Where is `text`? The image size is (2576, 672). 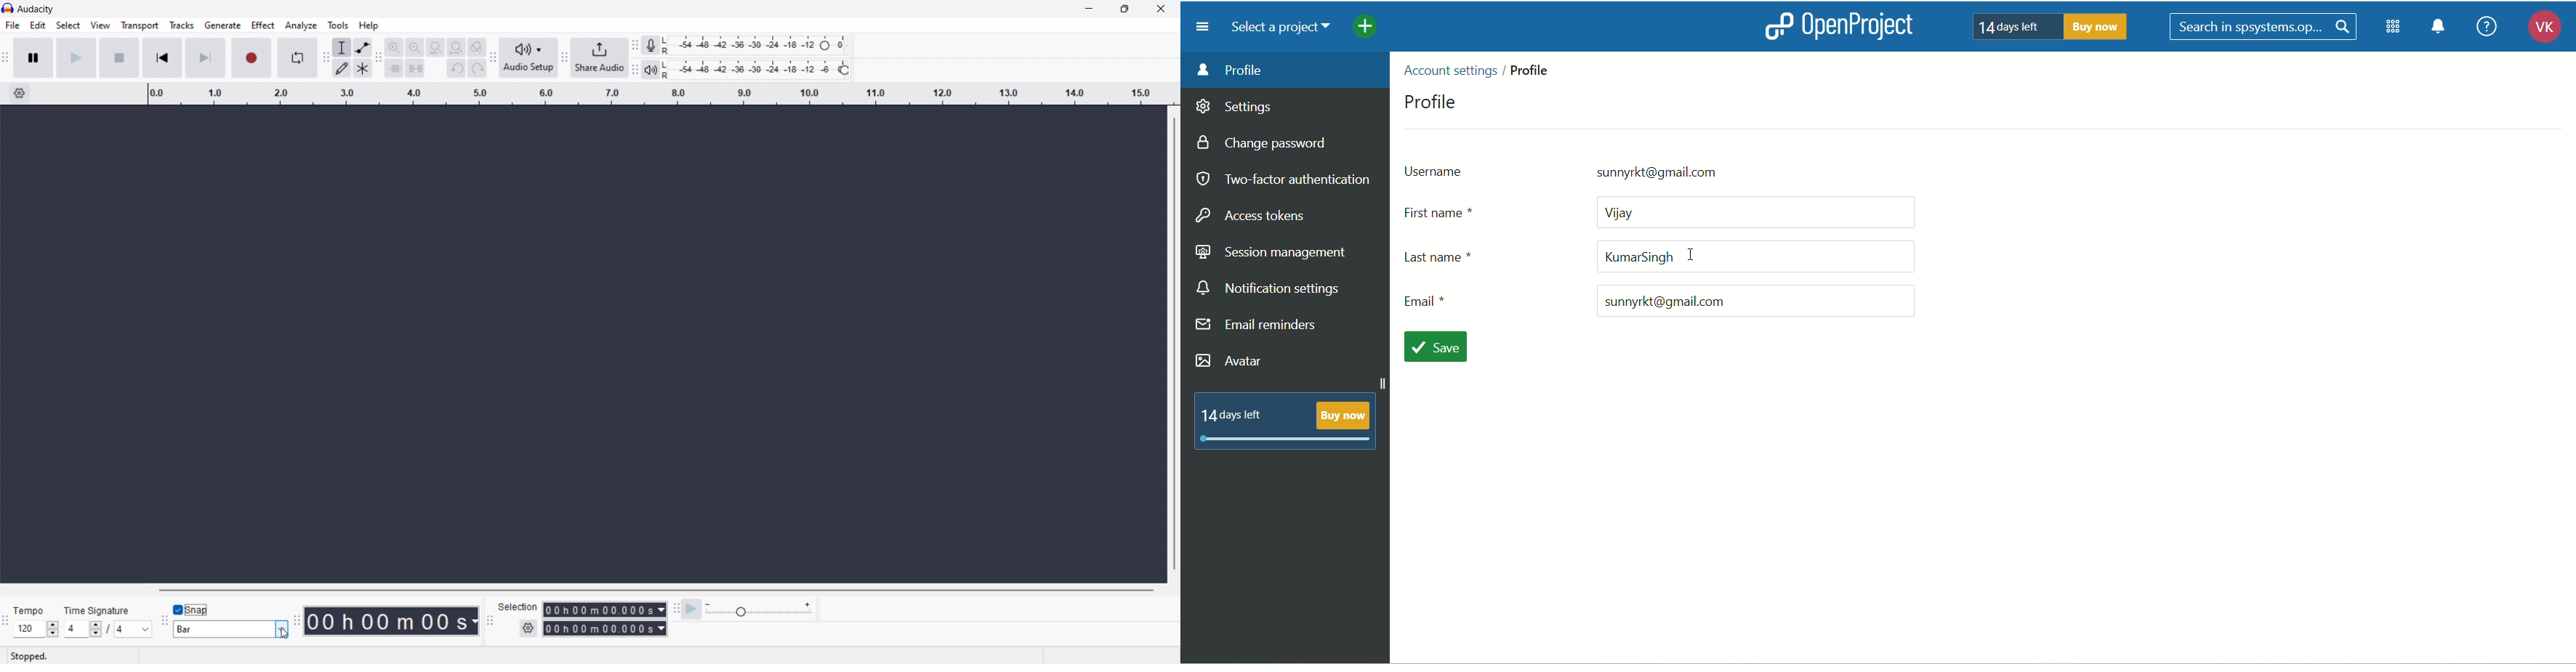 text is located at coordinates (2052, 27).